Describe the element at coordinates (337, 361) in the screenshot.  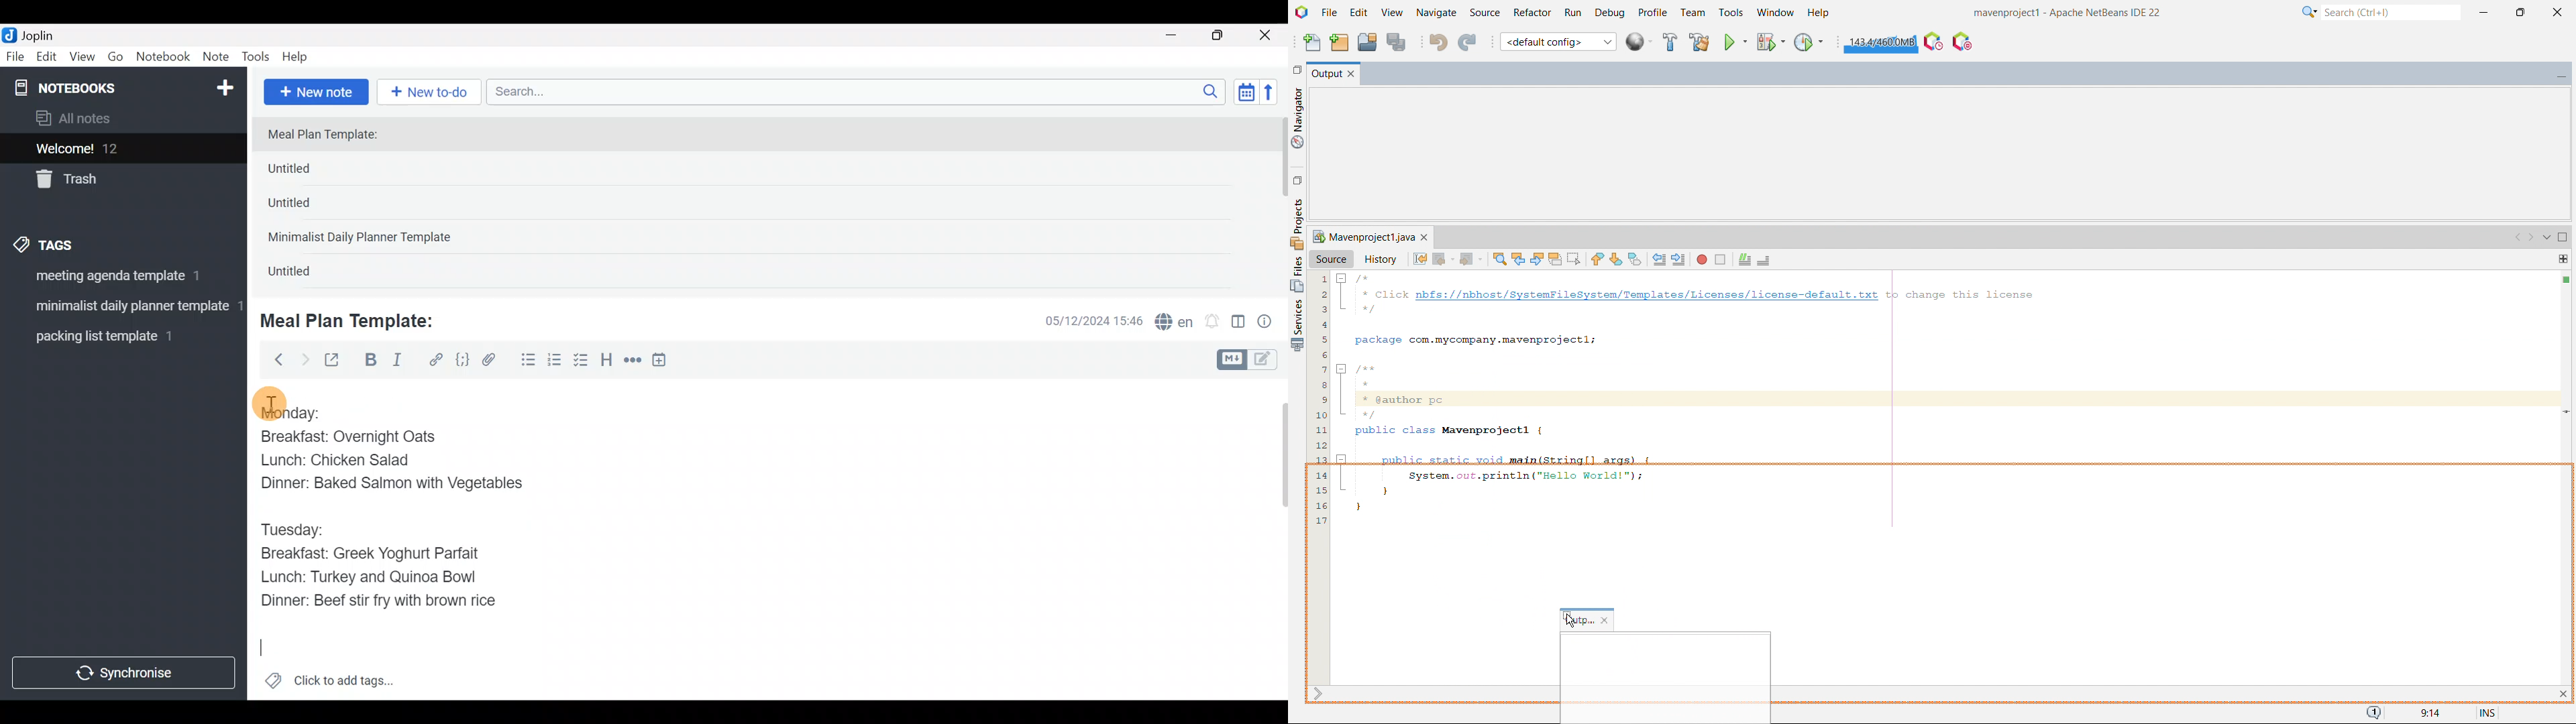
I see `Toggle external editing` at that location.